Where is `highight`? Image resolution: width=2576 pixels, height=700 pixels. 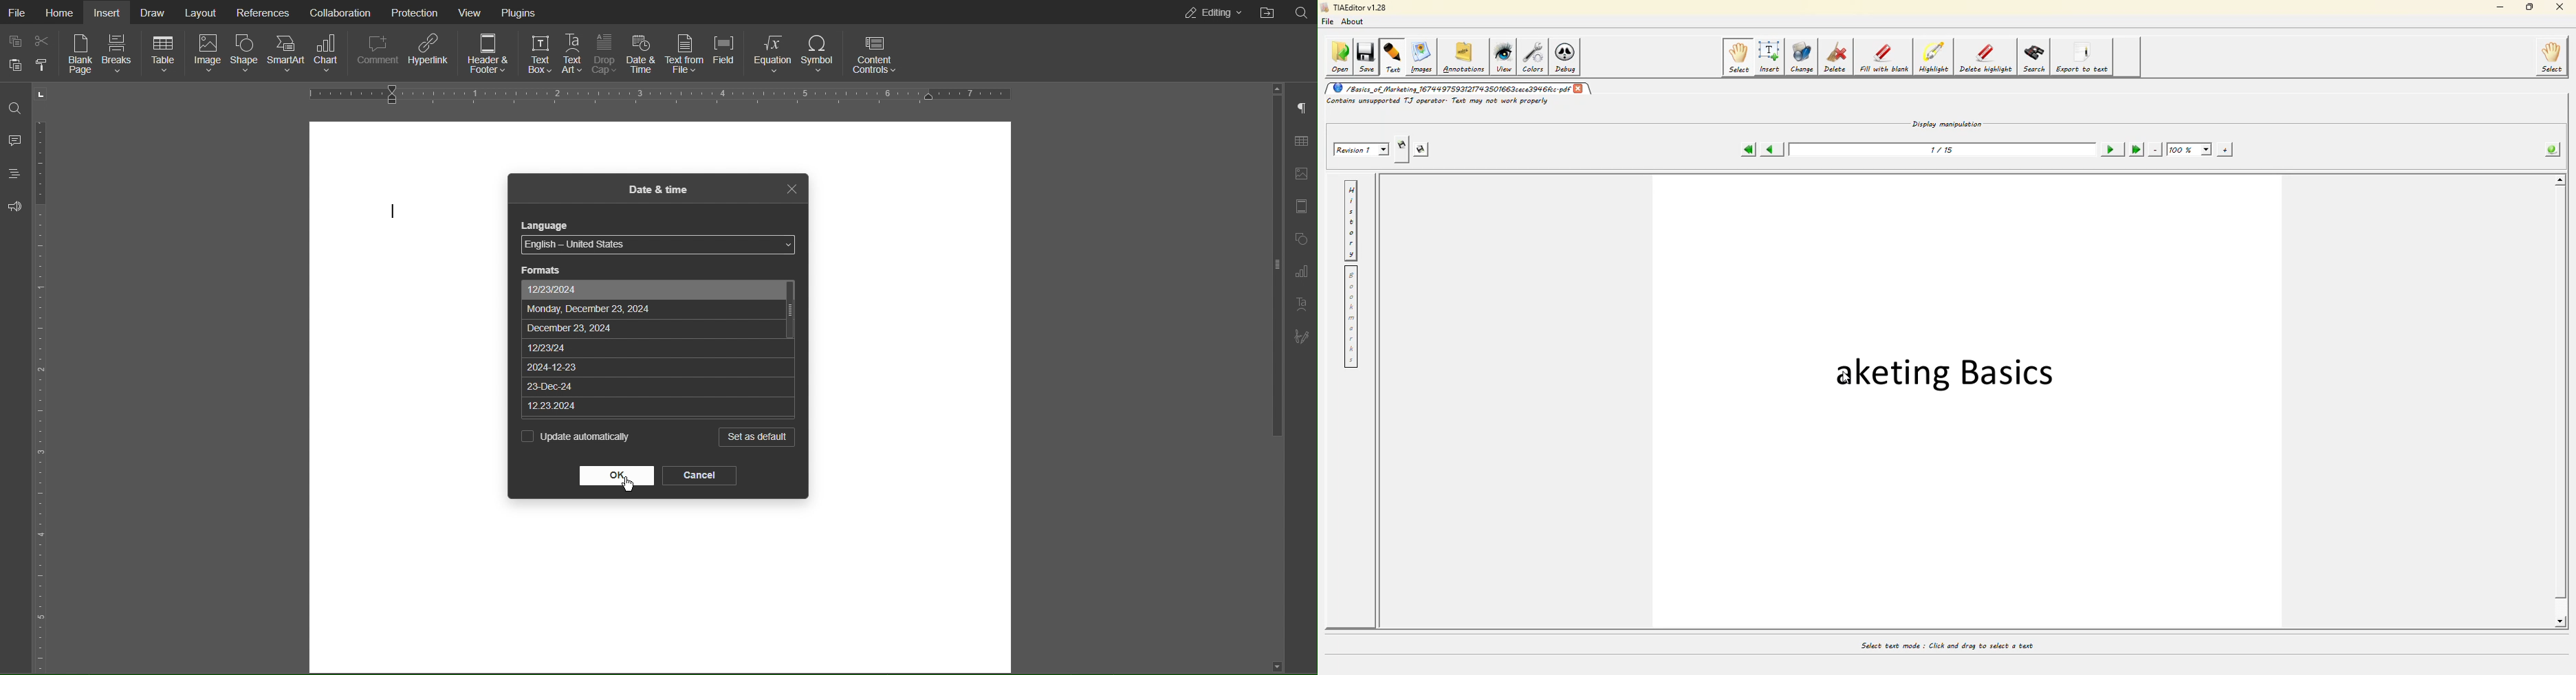 highight is located at coordinates (1933, 58).